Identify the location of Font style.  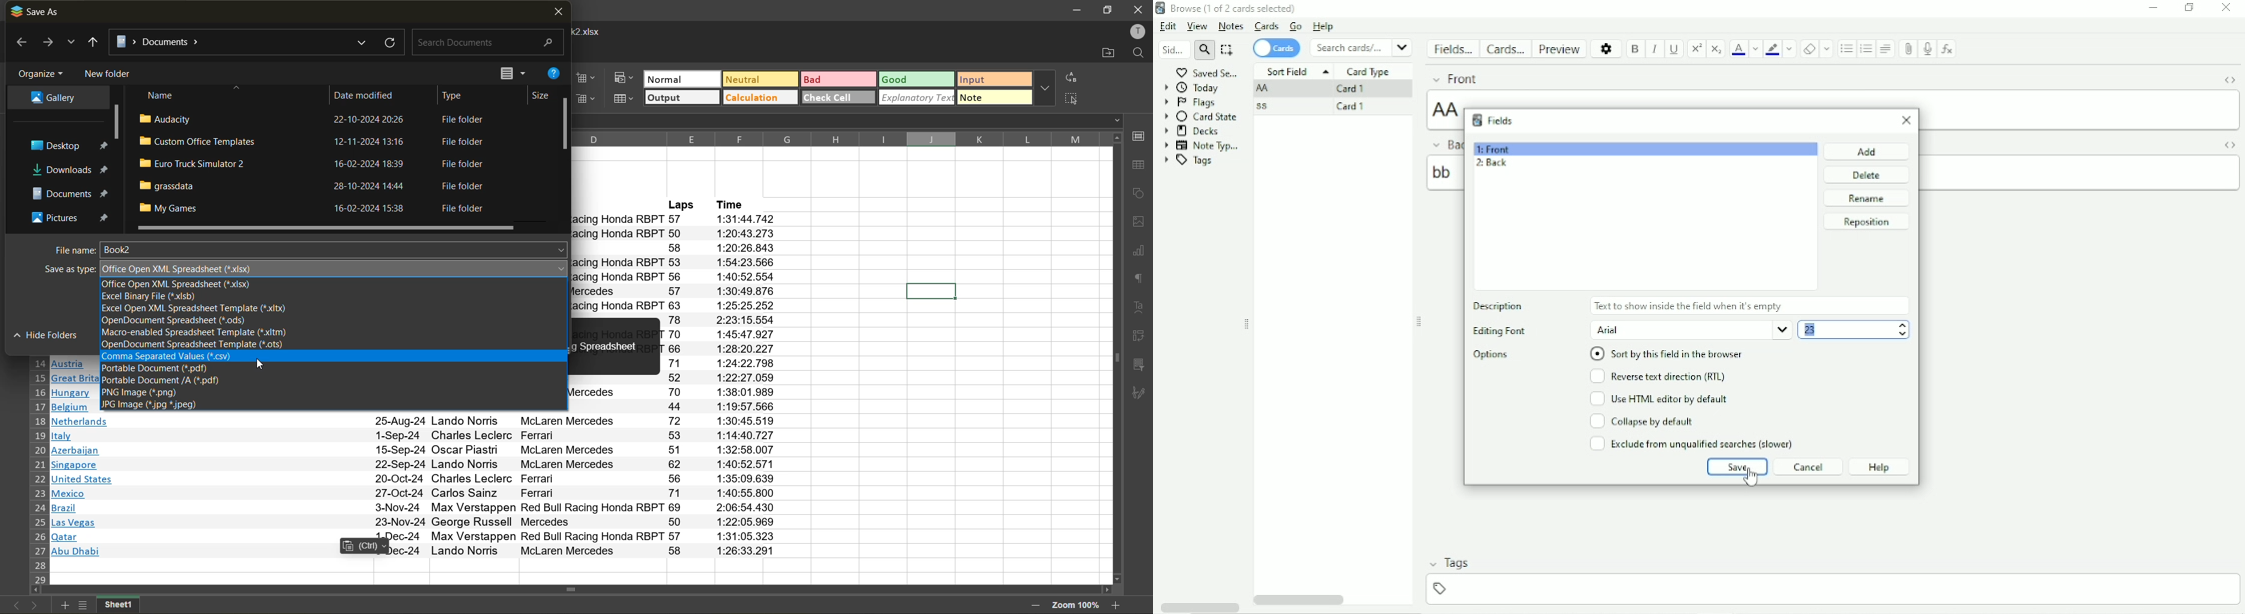
(1691, 330).